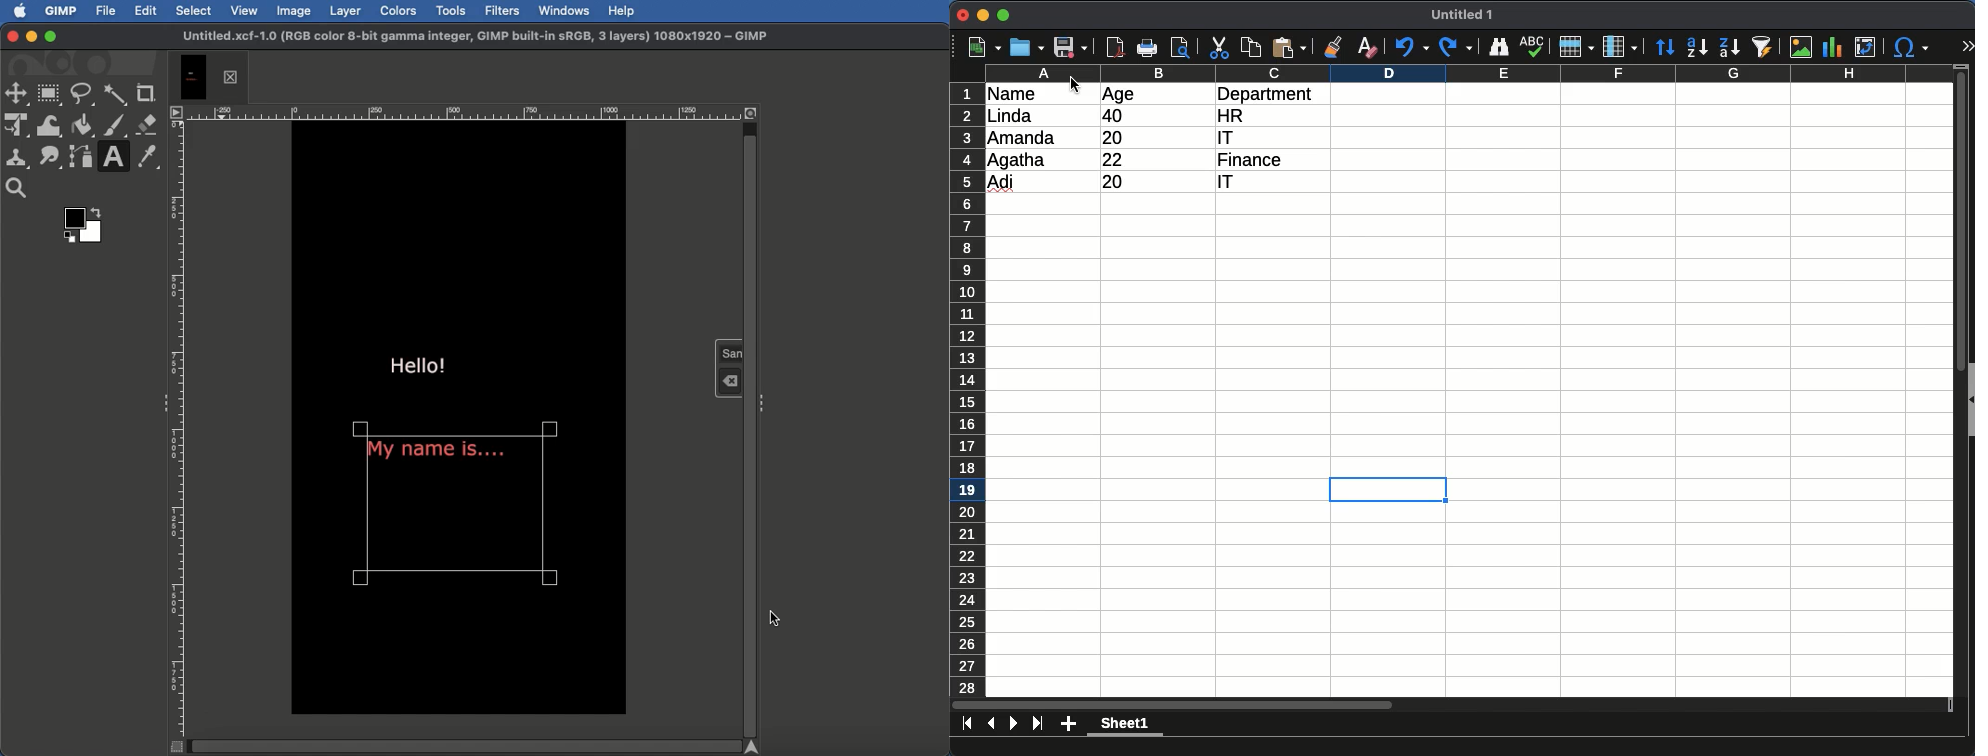  Describe the element at coordinates (10, 35) in the screenshot. I see `Close` at that location.